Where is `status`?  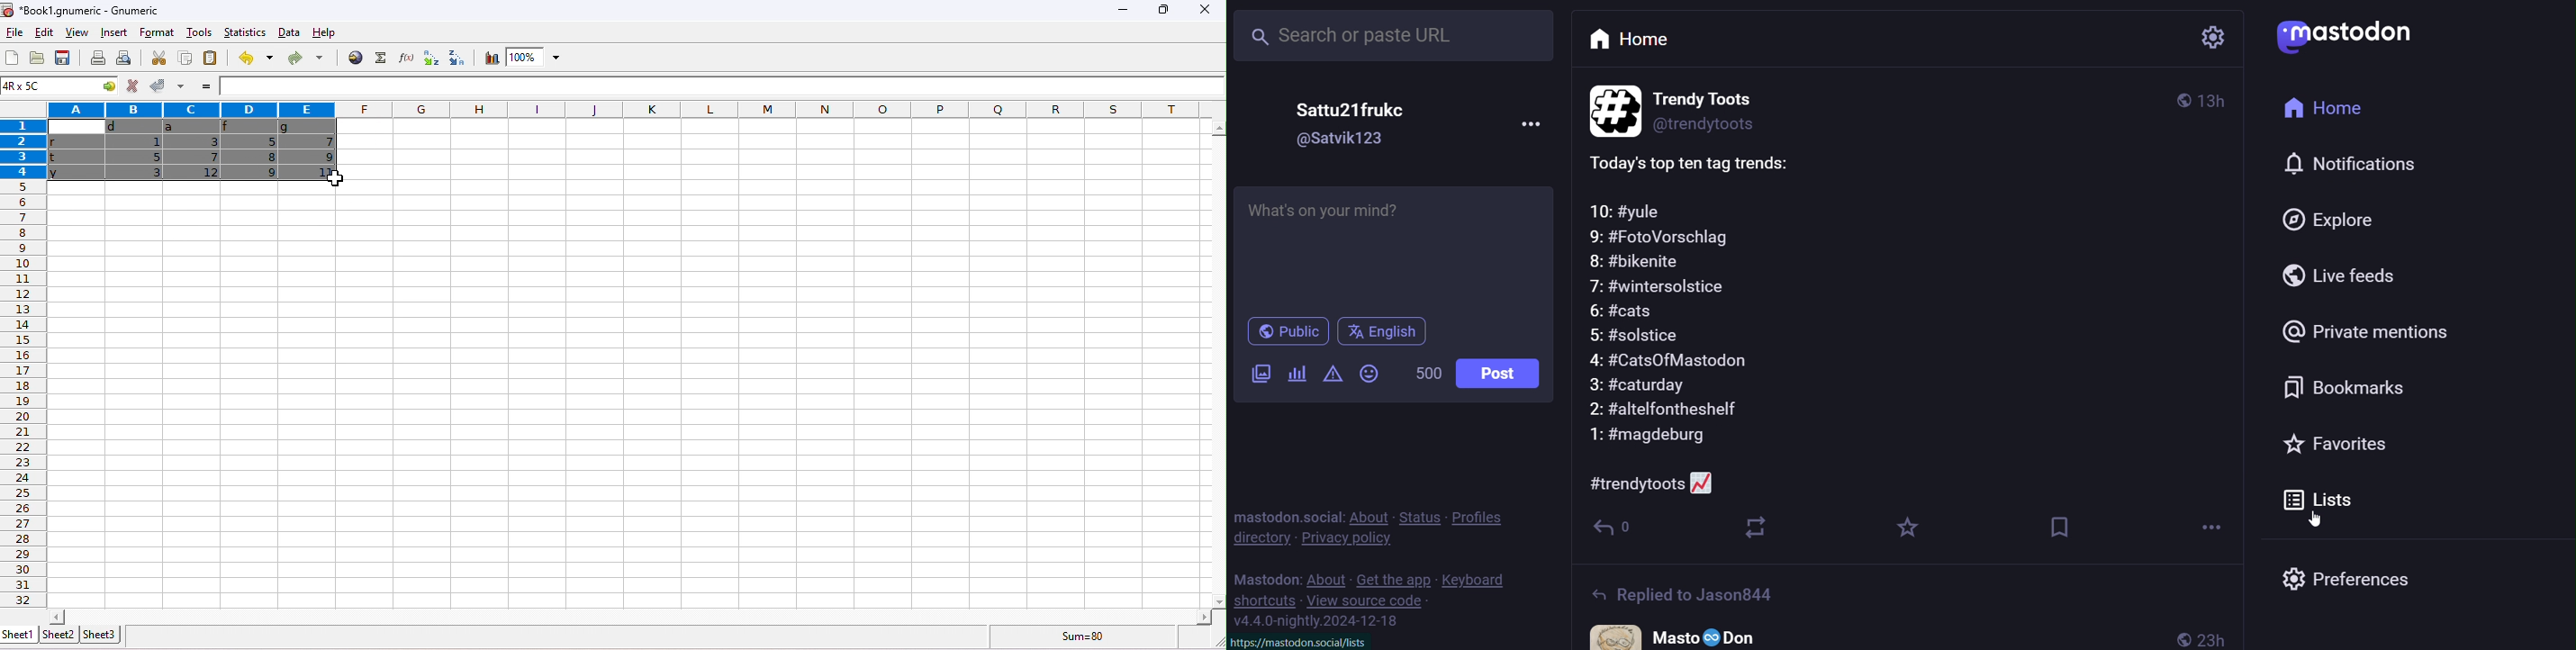 status is located at coordinates (1419, 515).